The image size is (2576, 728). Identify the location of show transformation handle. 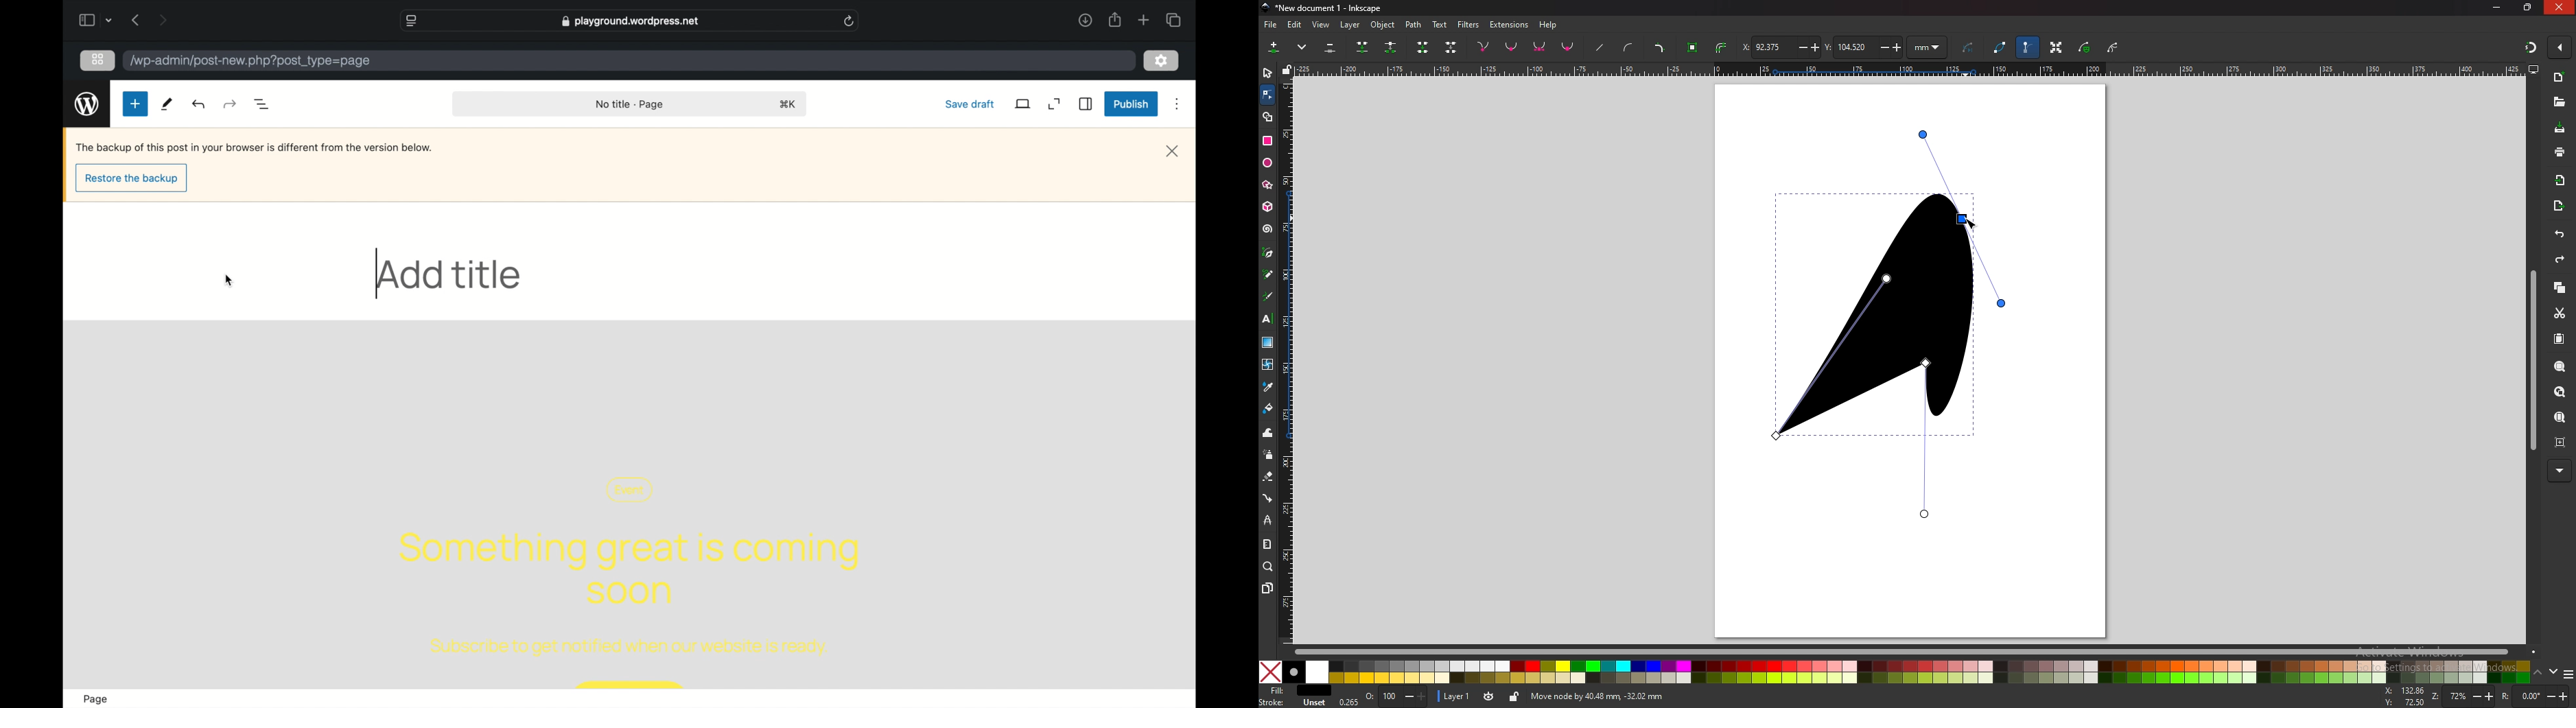
(2057, 48).